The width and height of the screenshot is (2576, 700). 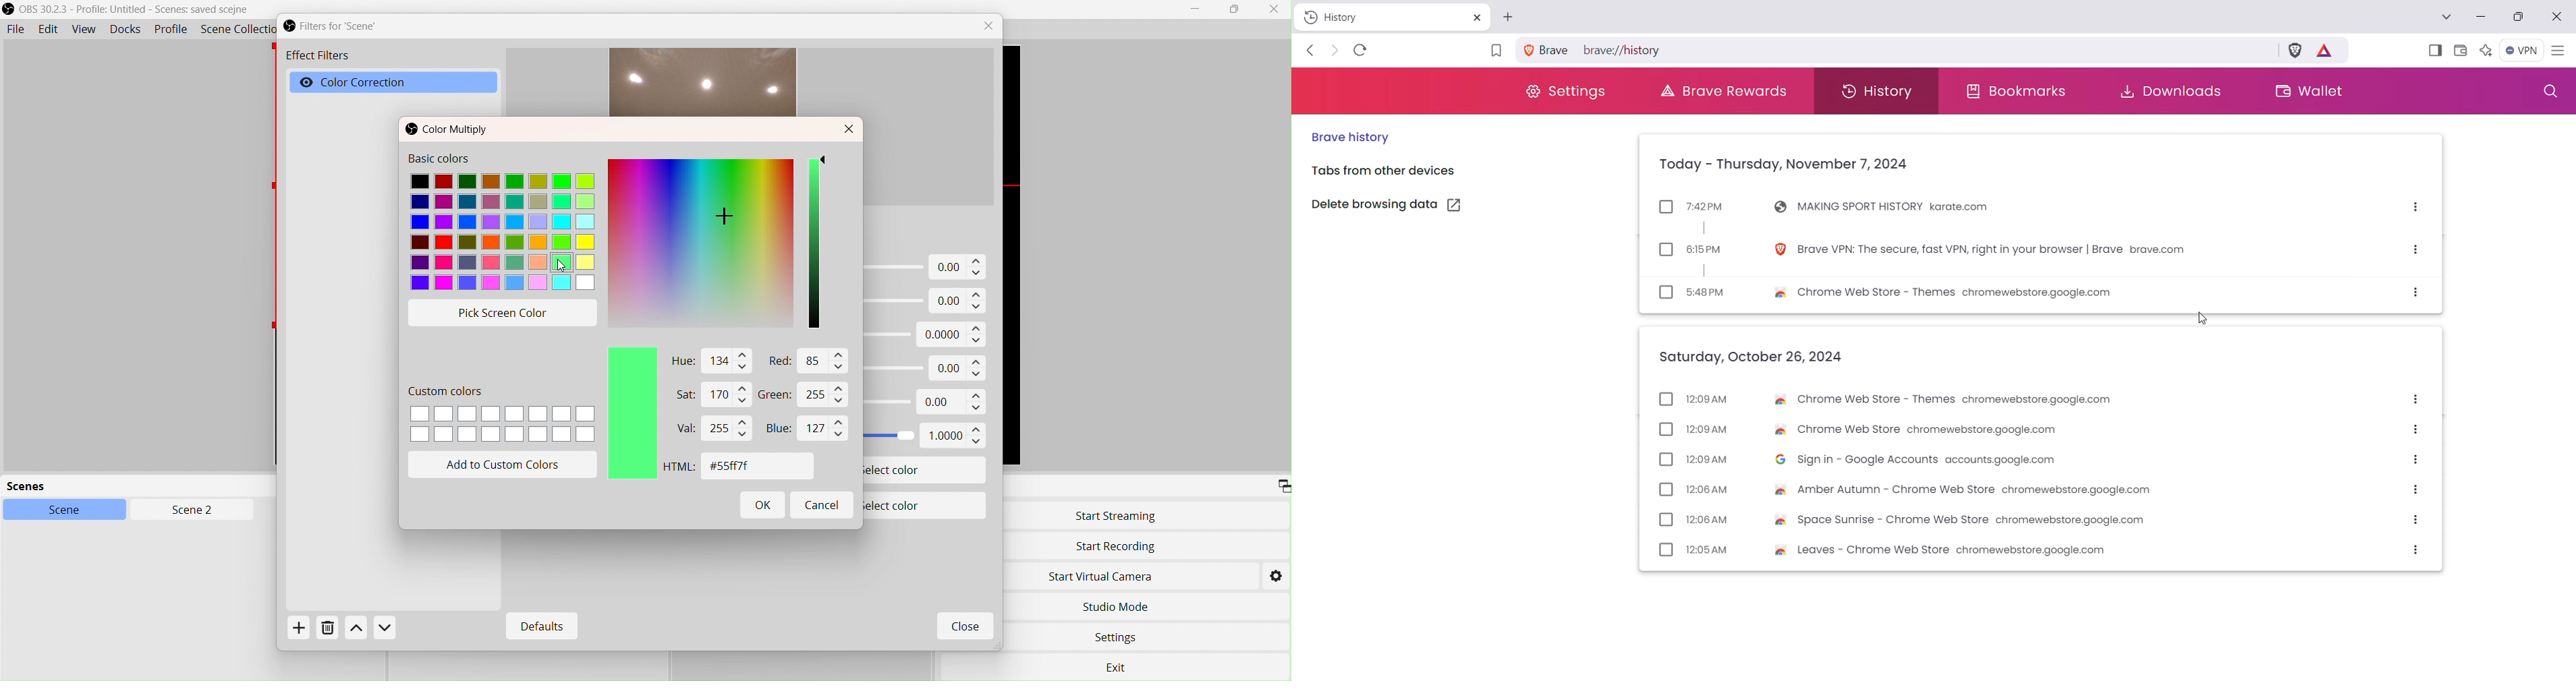 What do you see at coordinates (1116, 604) in the screenshot?
I see `Studio Move` at bounding box center [1116, 604].